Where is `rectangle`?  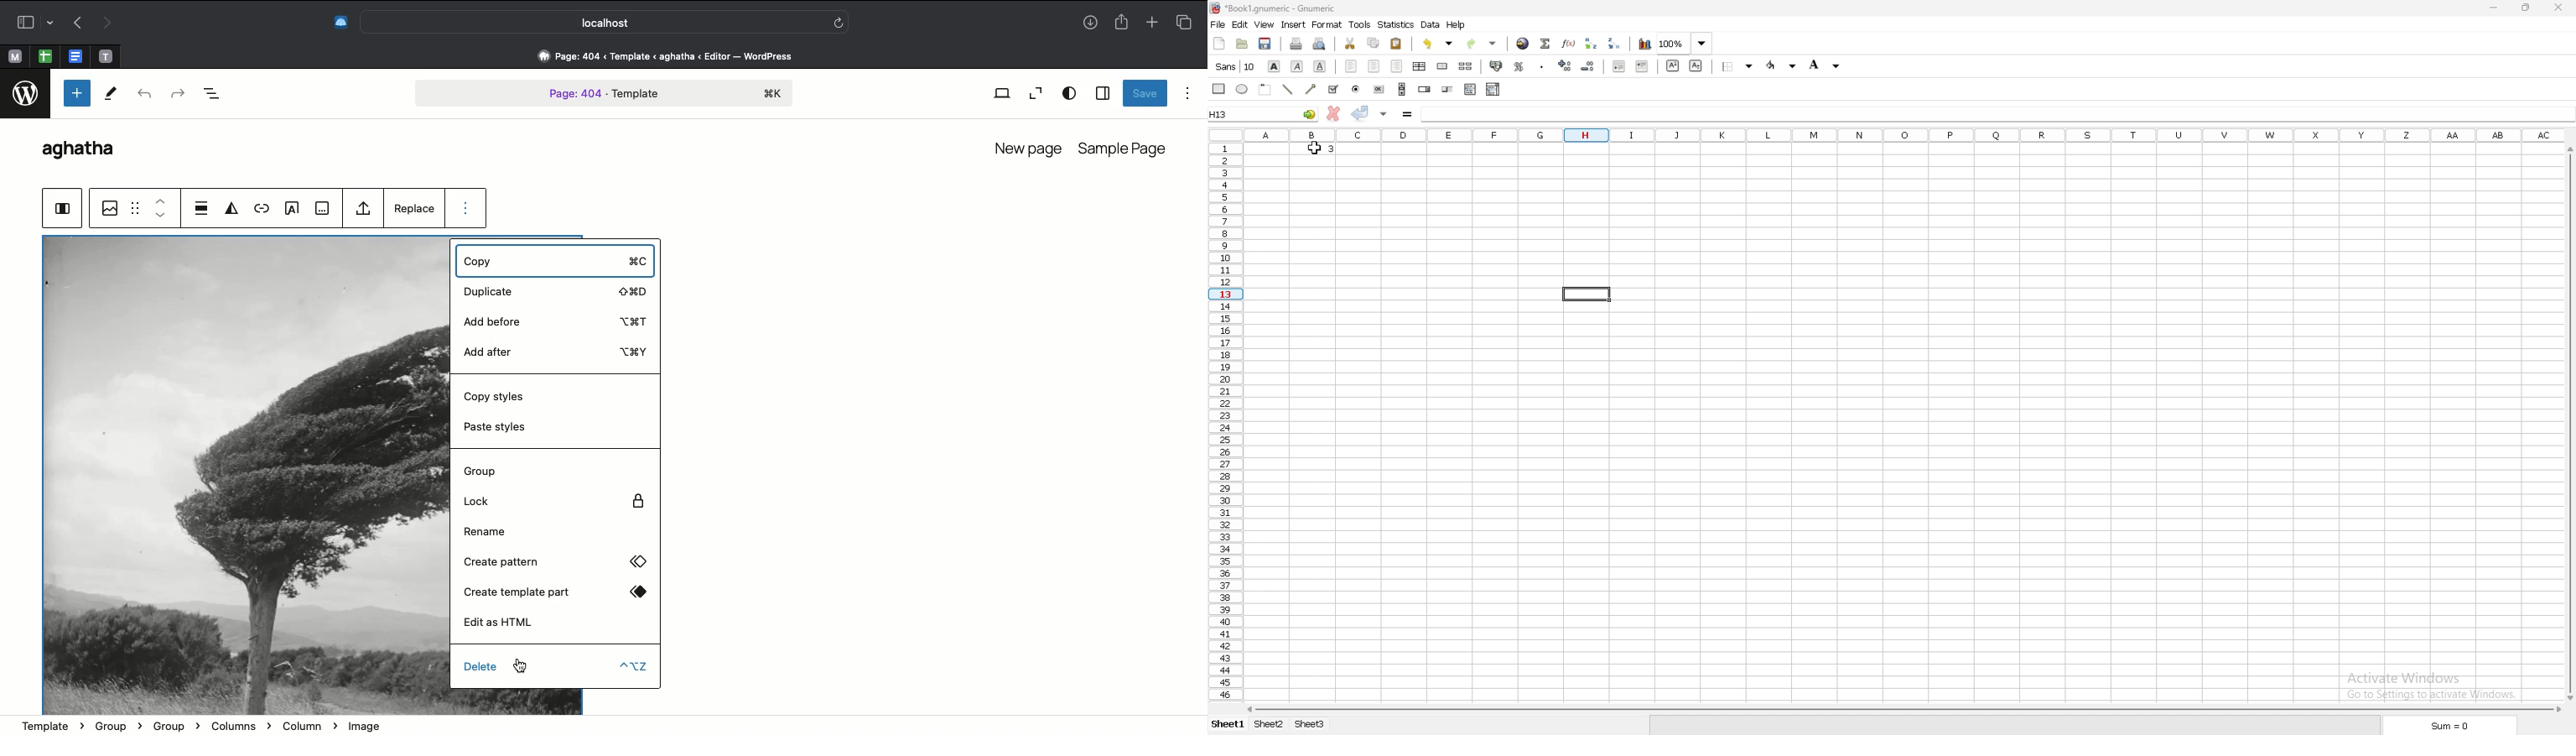 rectangle is located at coordinates (1219, 88).